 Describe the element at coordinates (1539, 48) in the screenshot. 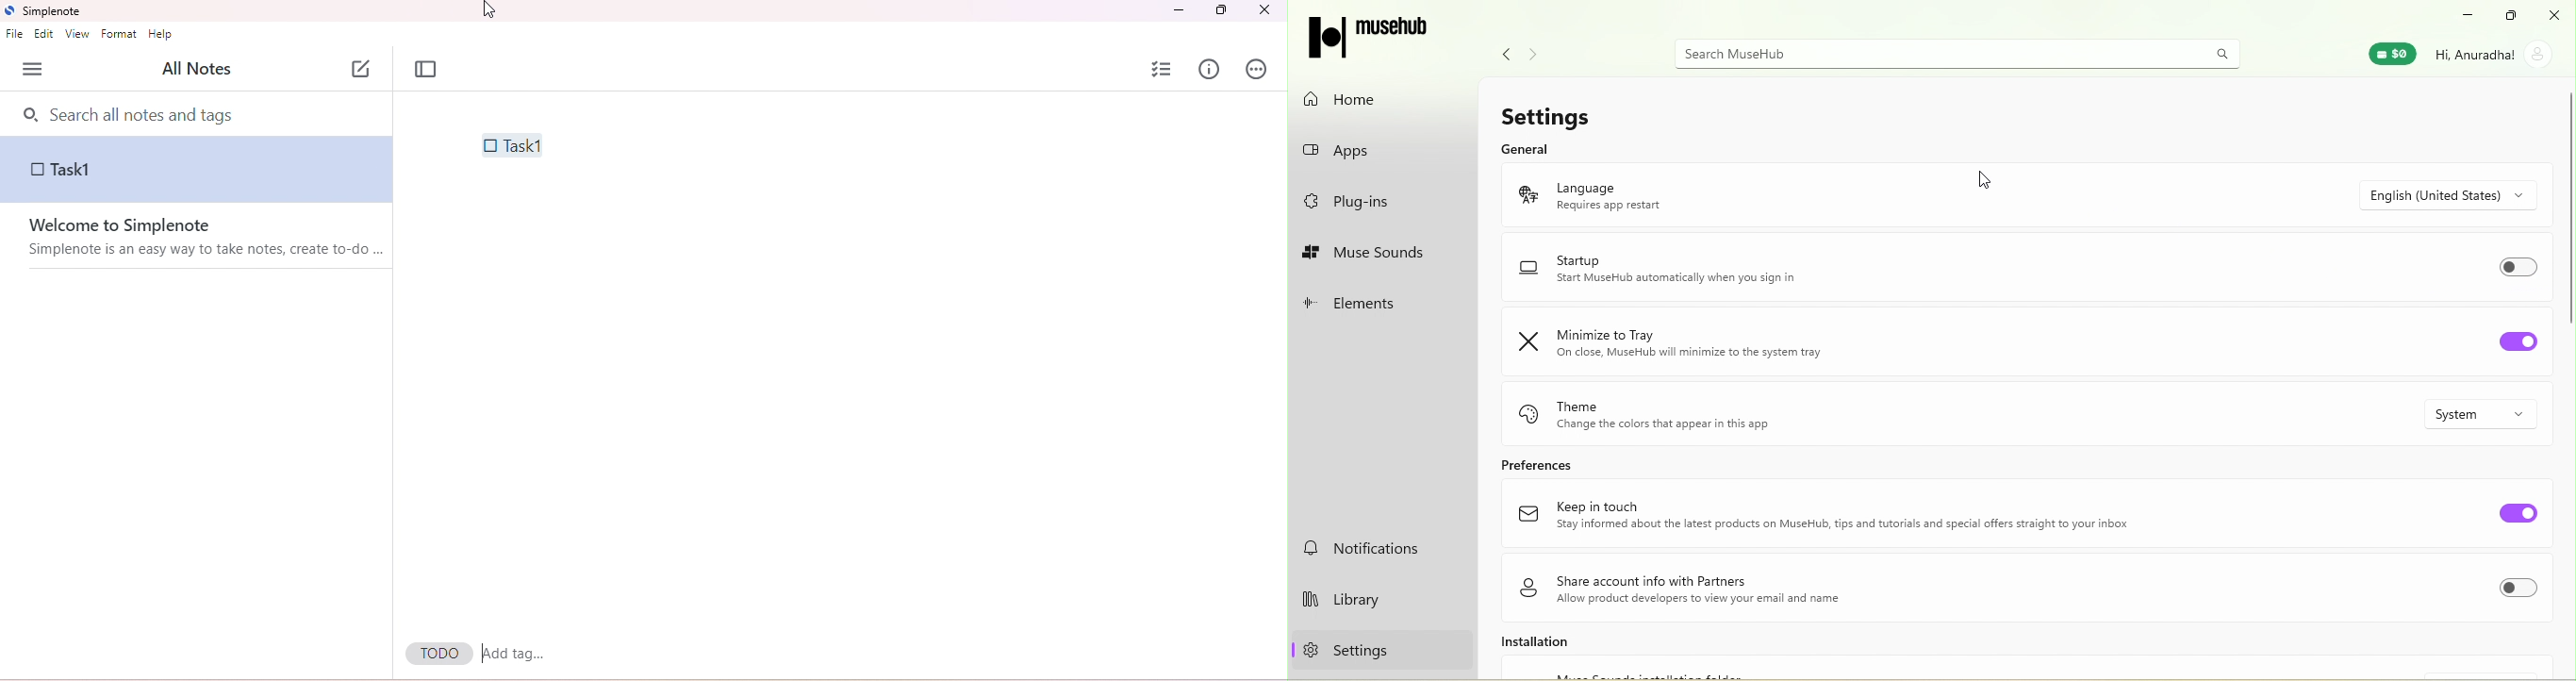

I see `navigate forward` at that location.